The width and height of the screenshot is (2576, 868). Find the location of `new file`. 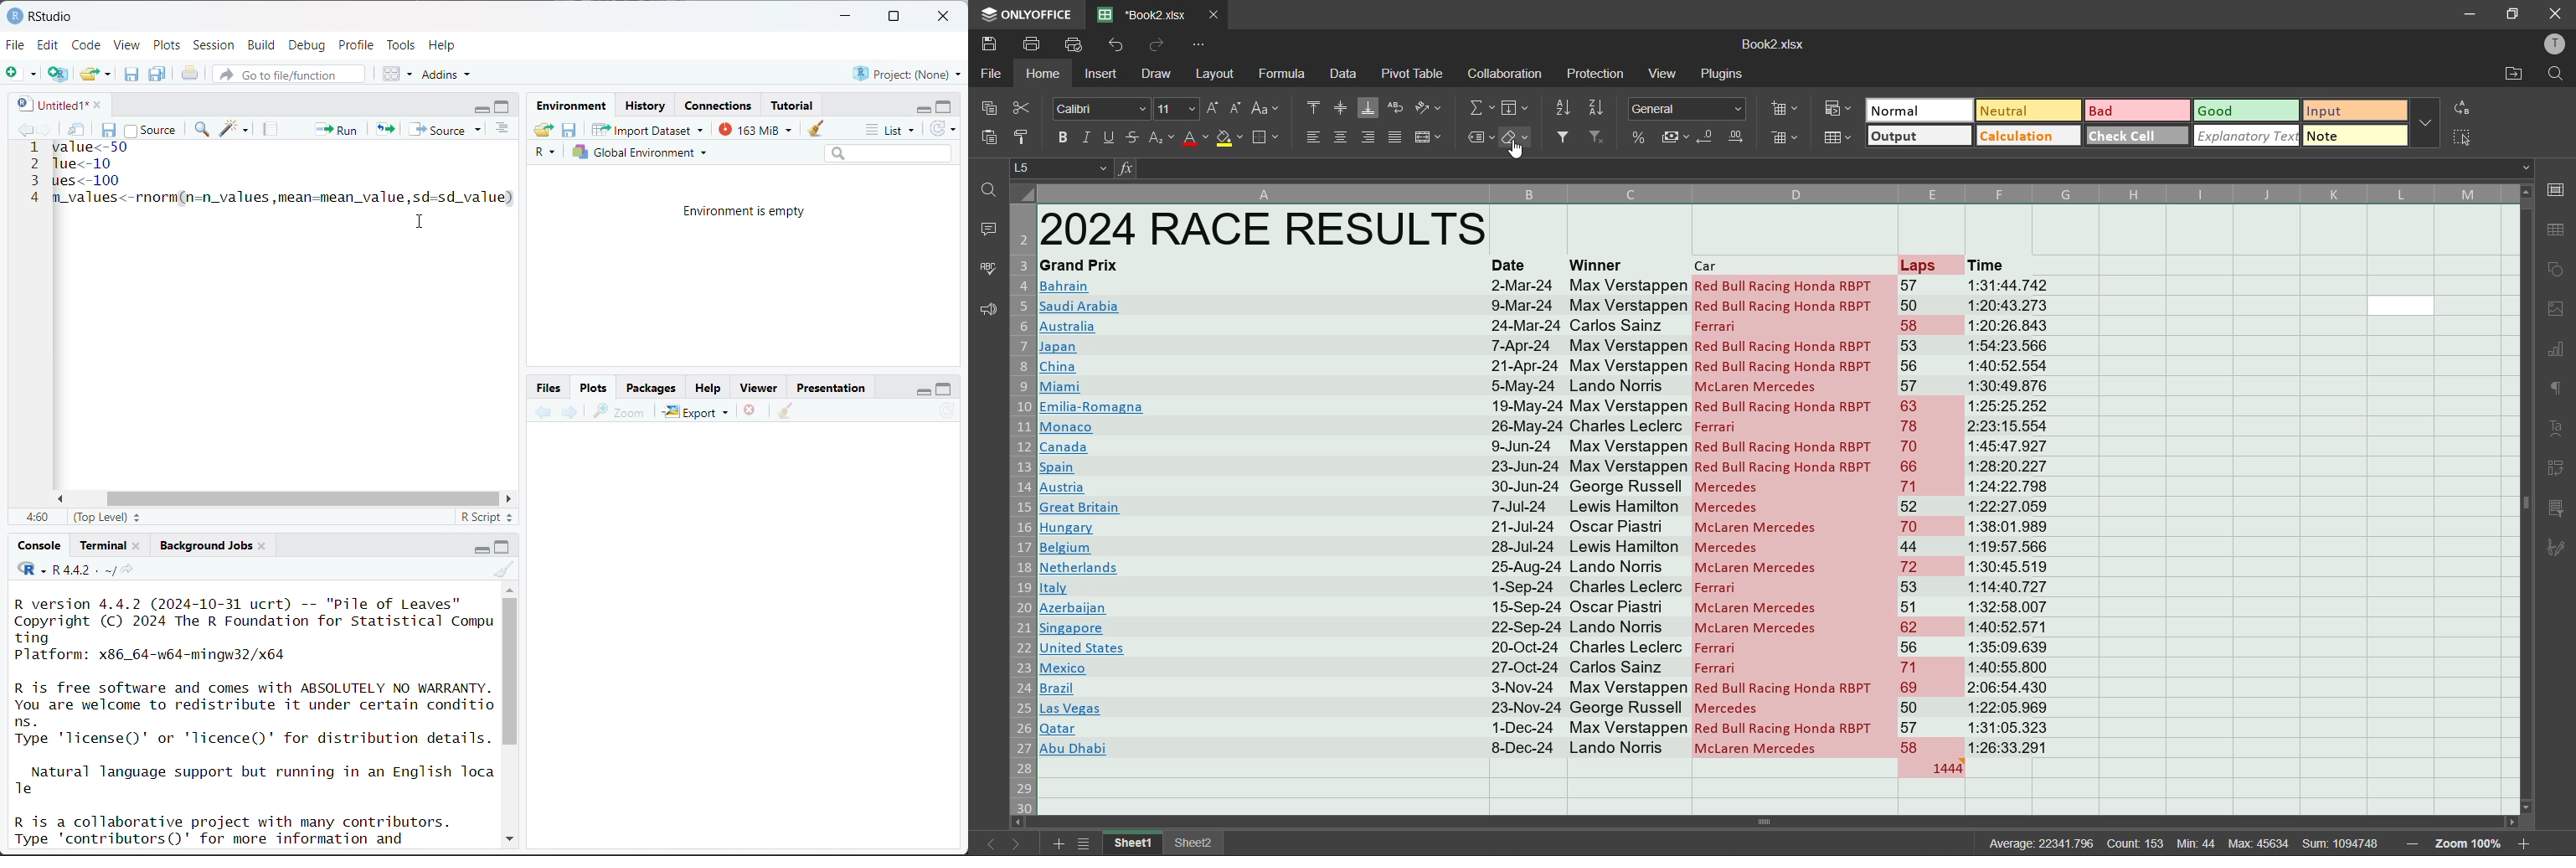

new file is located at coordinates (21, 74).